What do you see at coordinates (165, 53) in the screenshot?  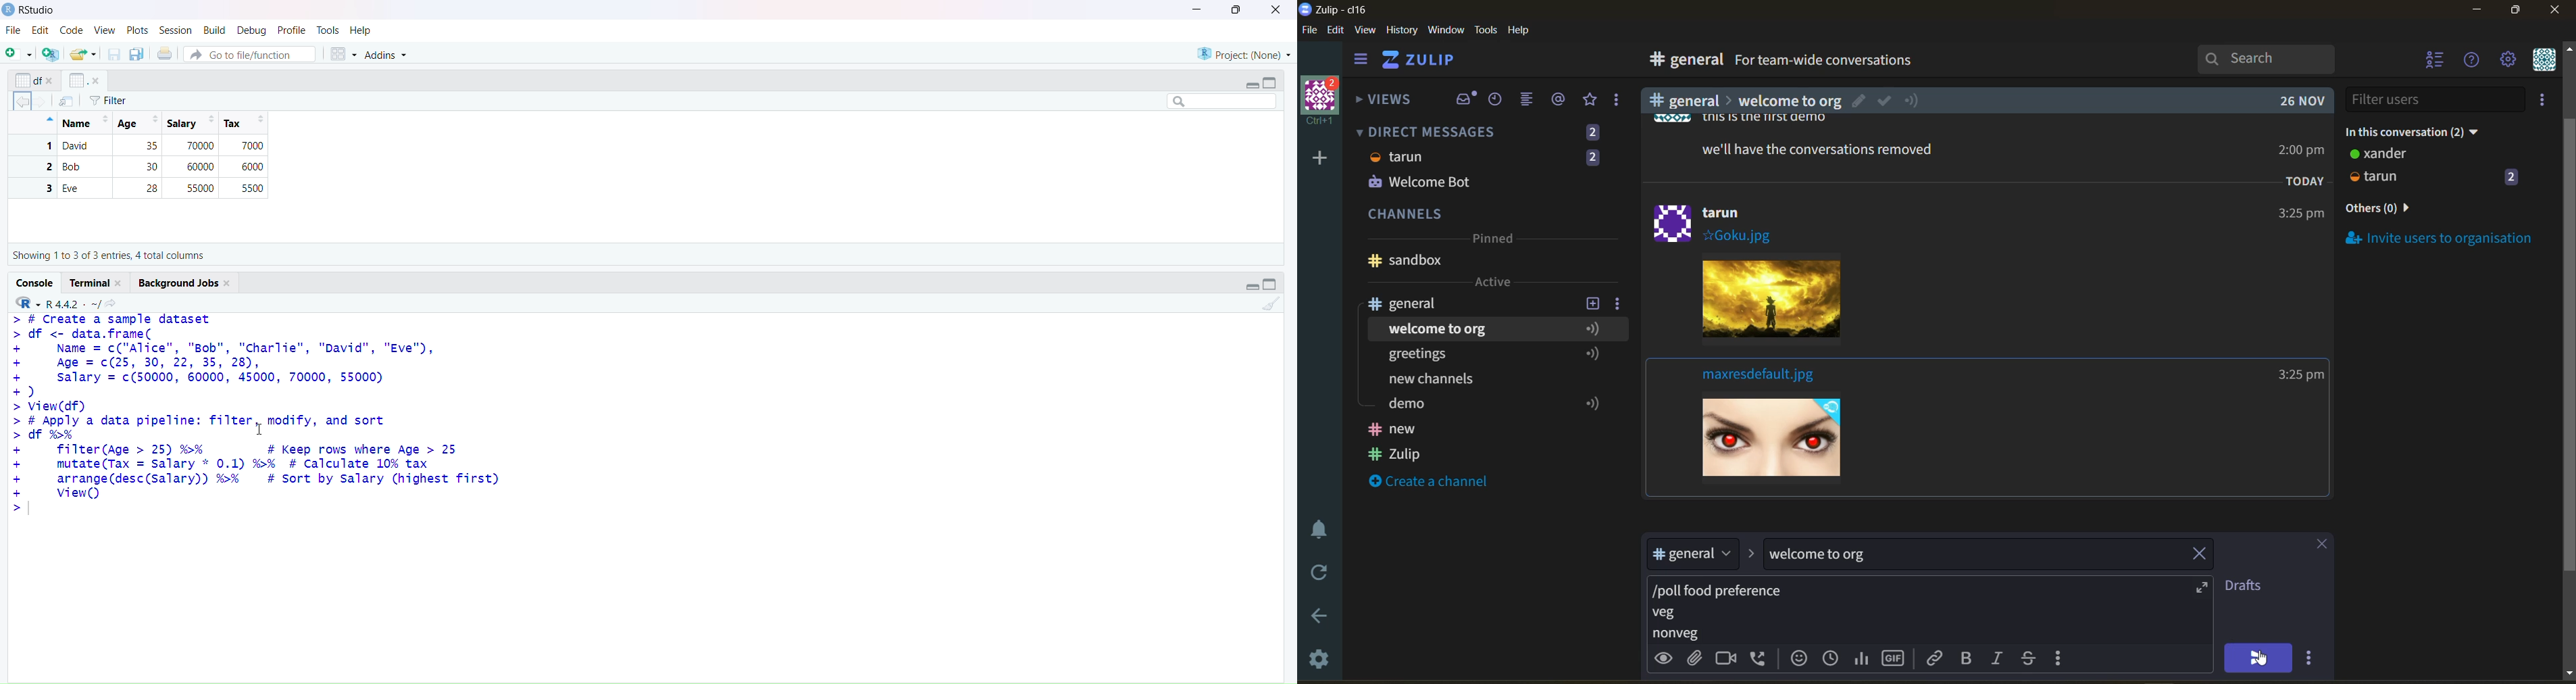 I see `print the current file` at bounding box center [165, 53].